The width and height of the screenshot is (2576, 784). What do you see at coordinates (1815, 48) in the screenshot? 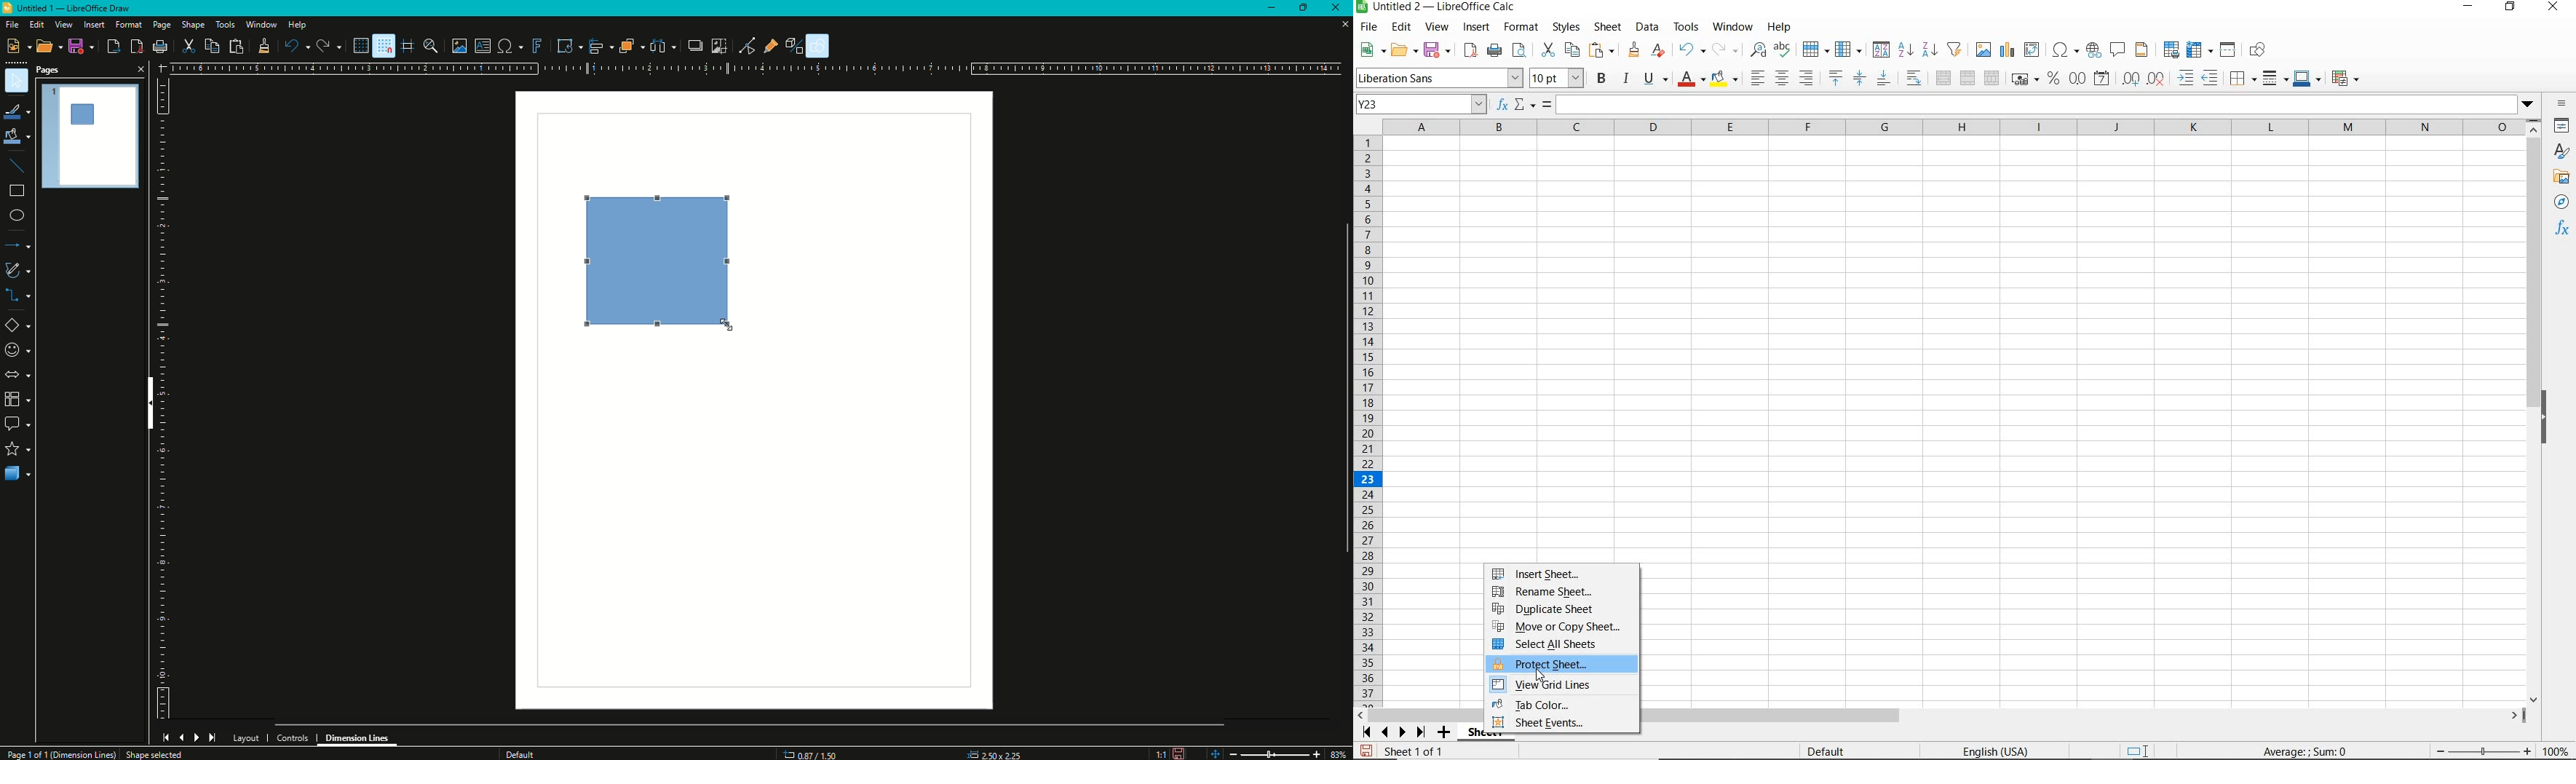
I see `ROW` at bounding box center [1815, 48].